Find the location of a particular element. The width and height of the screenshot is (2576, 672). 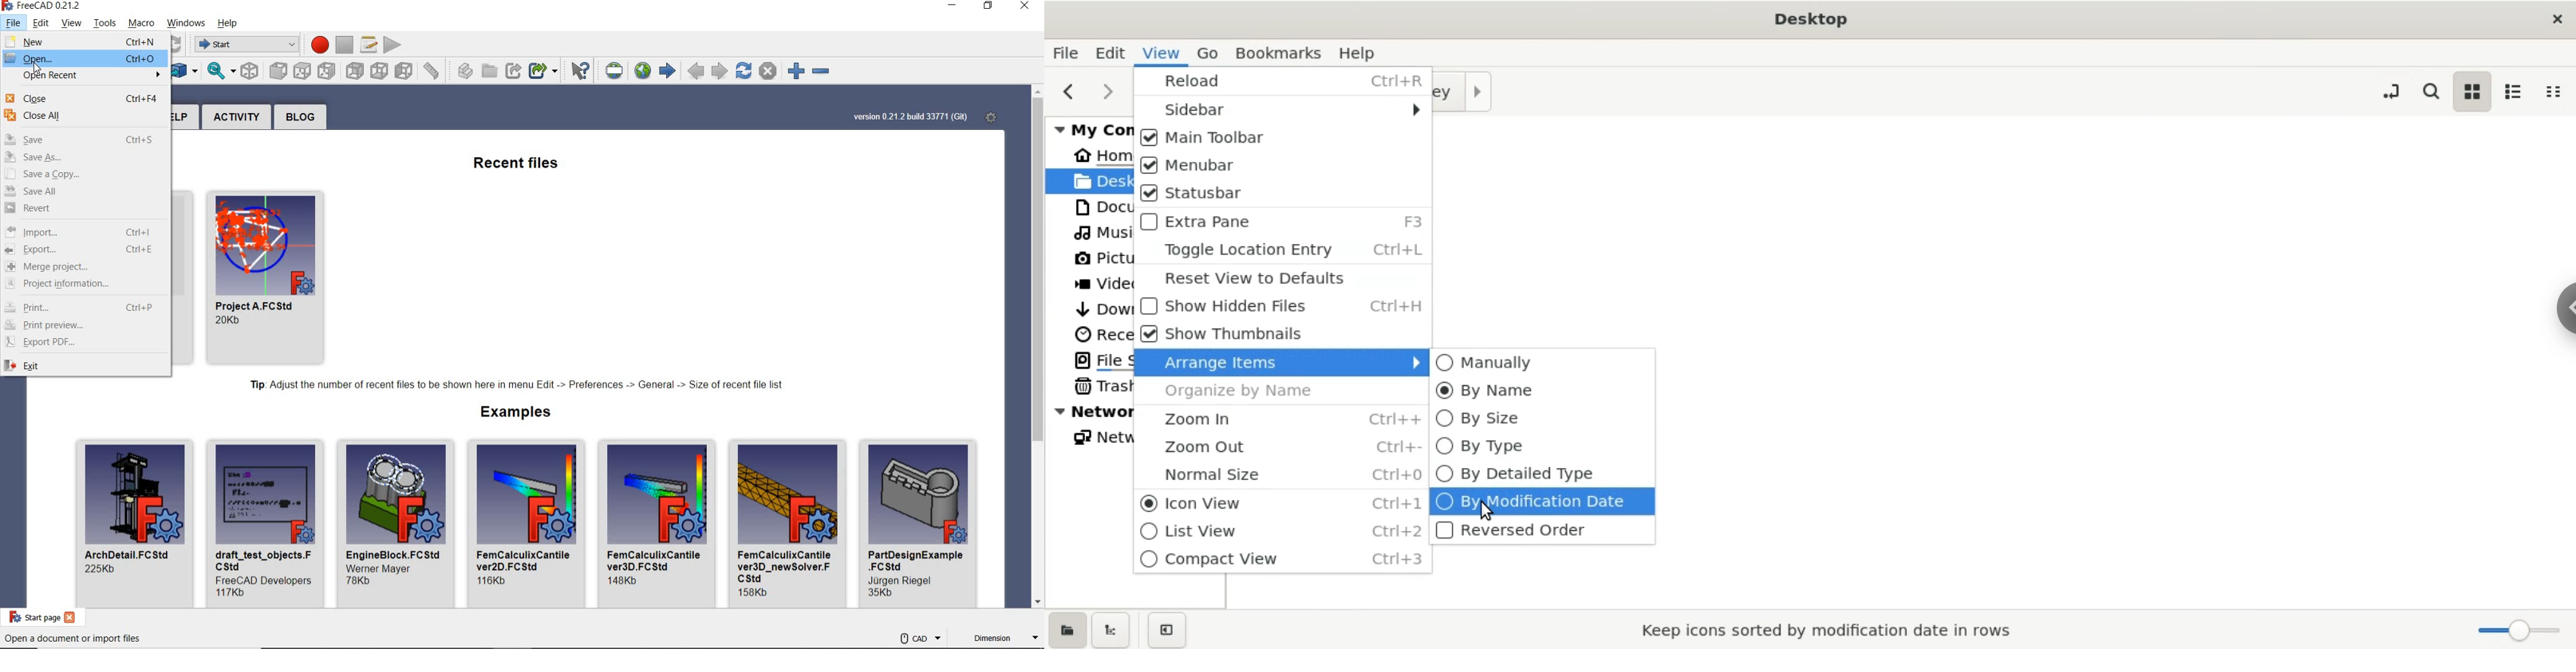

FRONT is located at coordinates (277, 71).